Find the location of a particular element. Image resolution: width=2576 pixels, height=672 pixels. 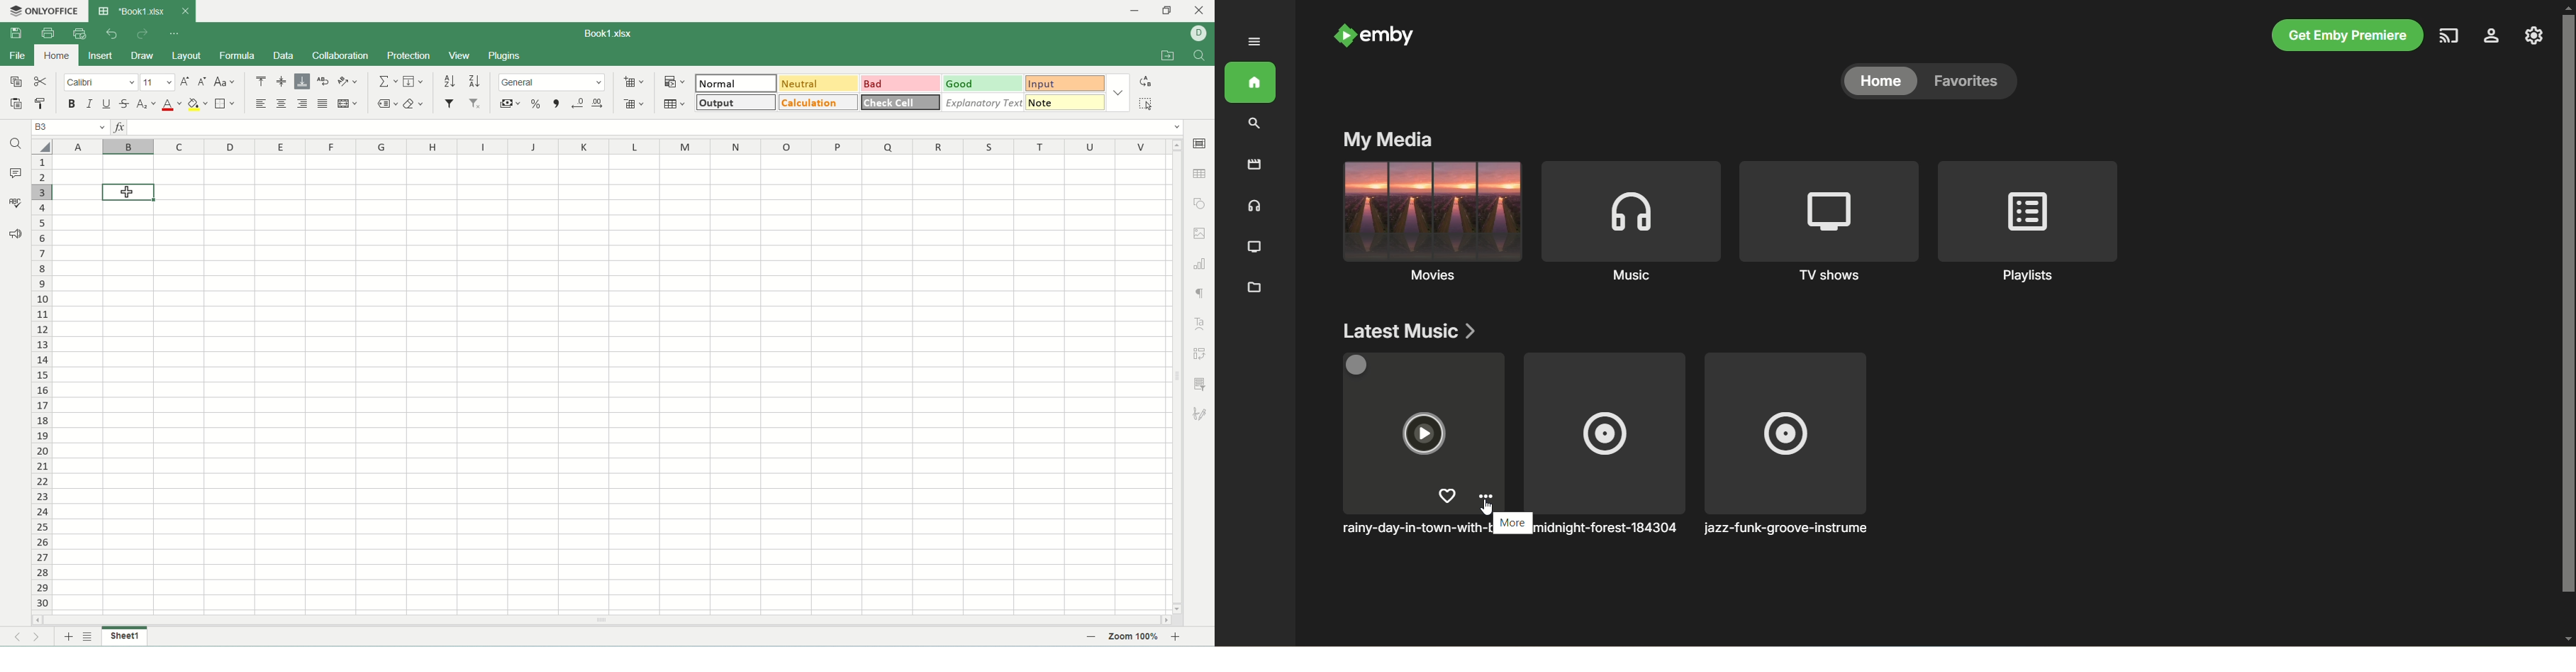

paste is located at coordinates (17, 104).